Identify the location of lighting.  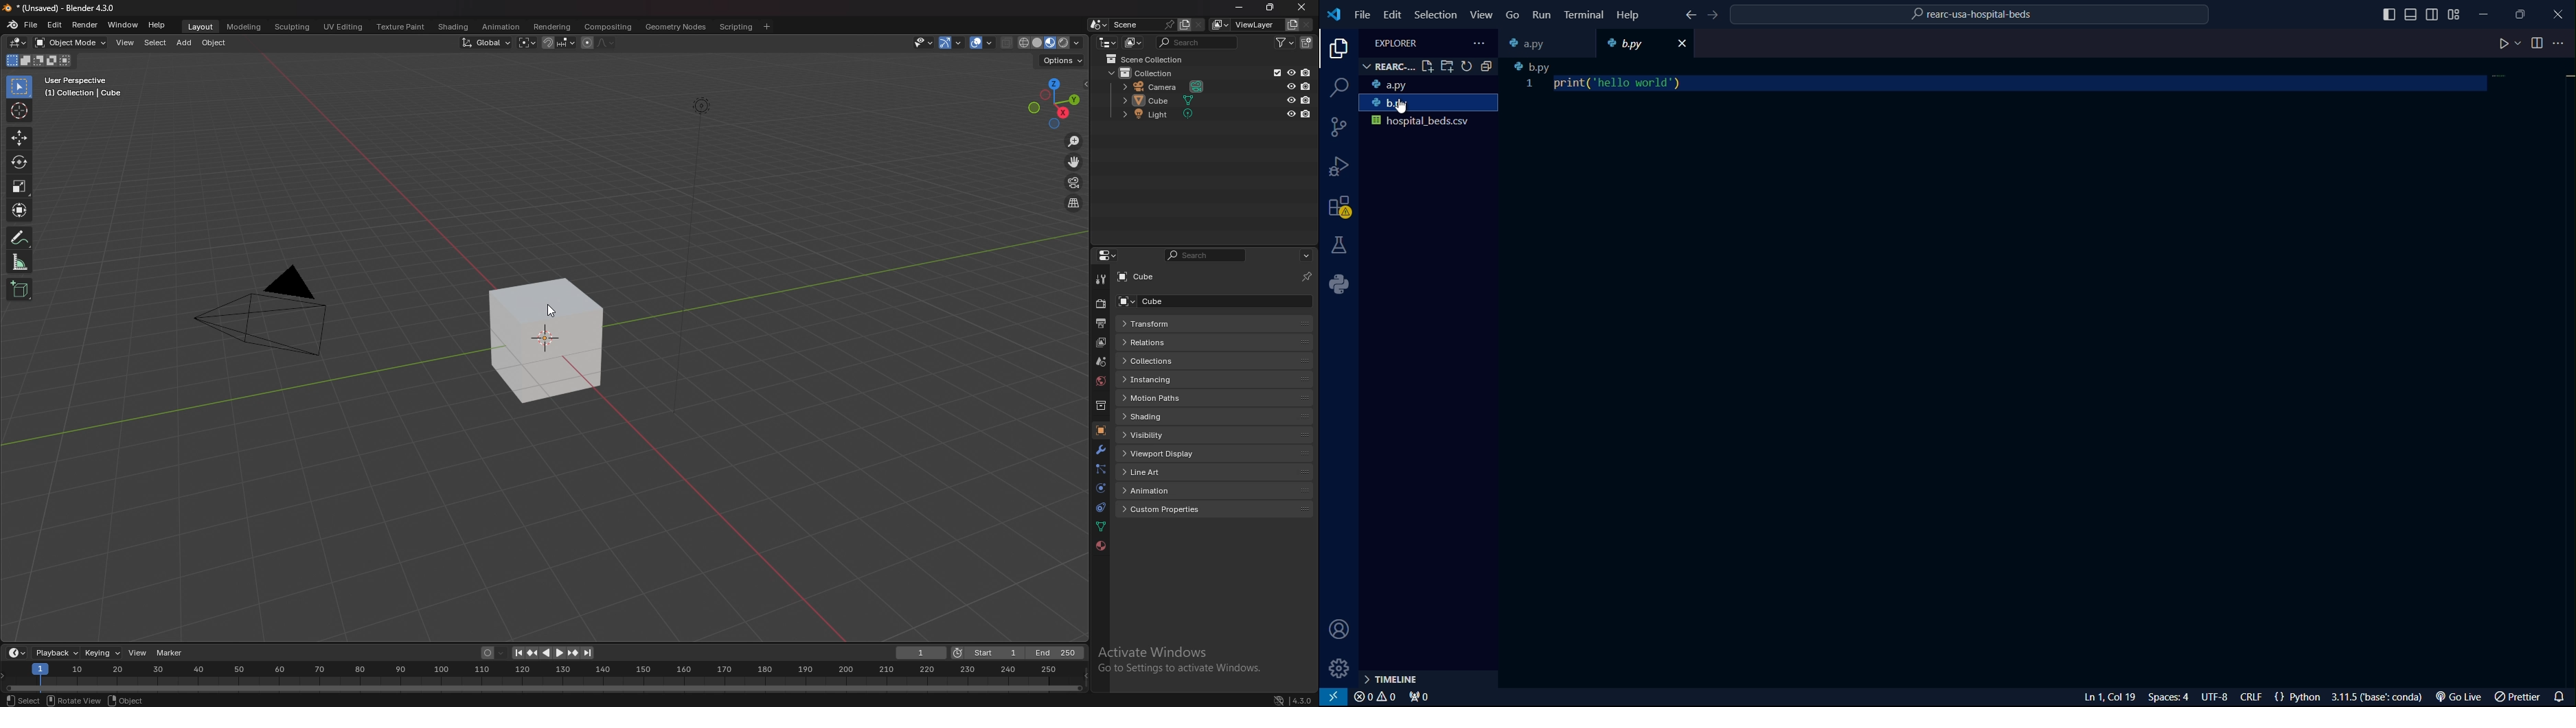
(700, 108).